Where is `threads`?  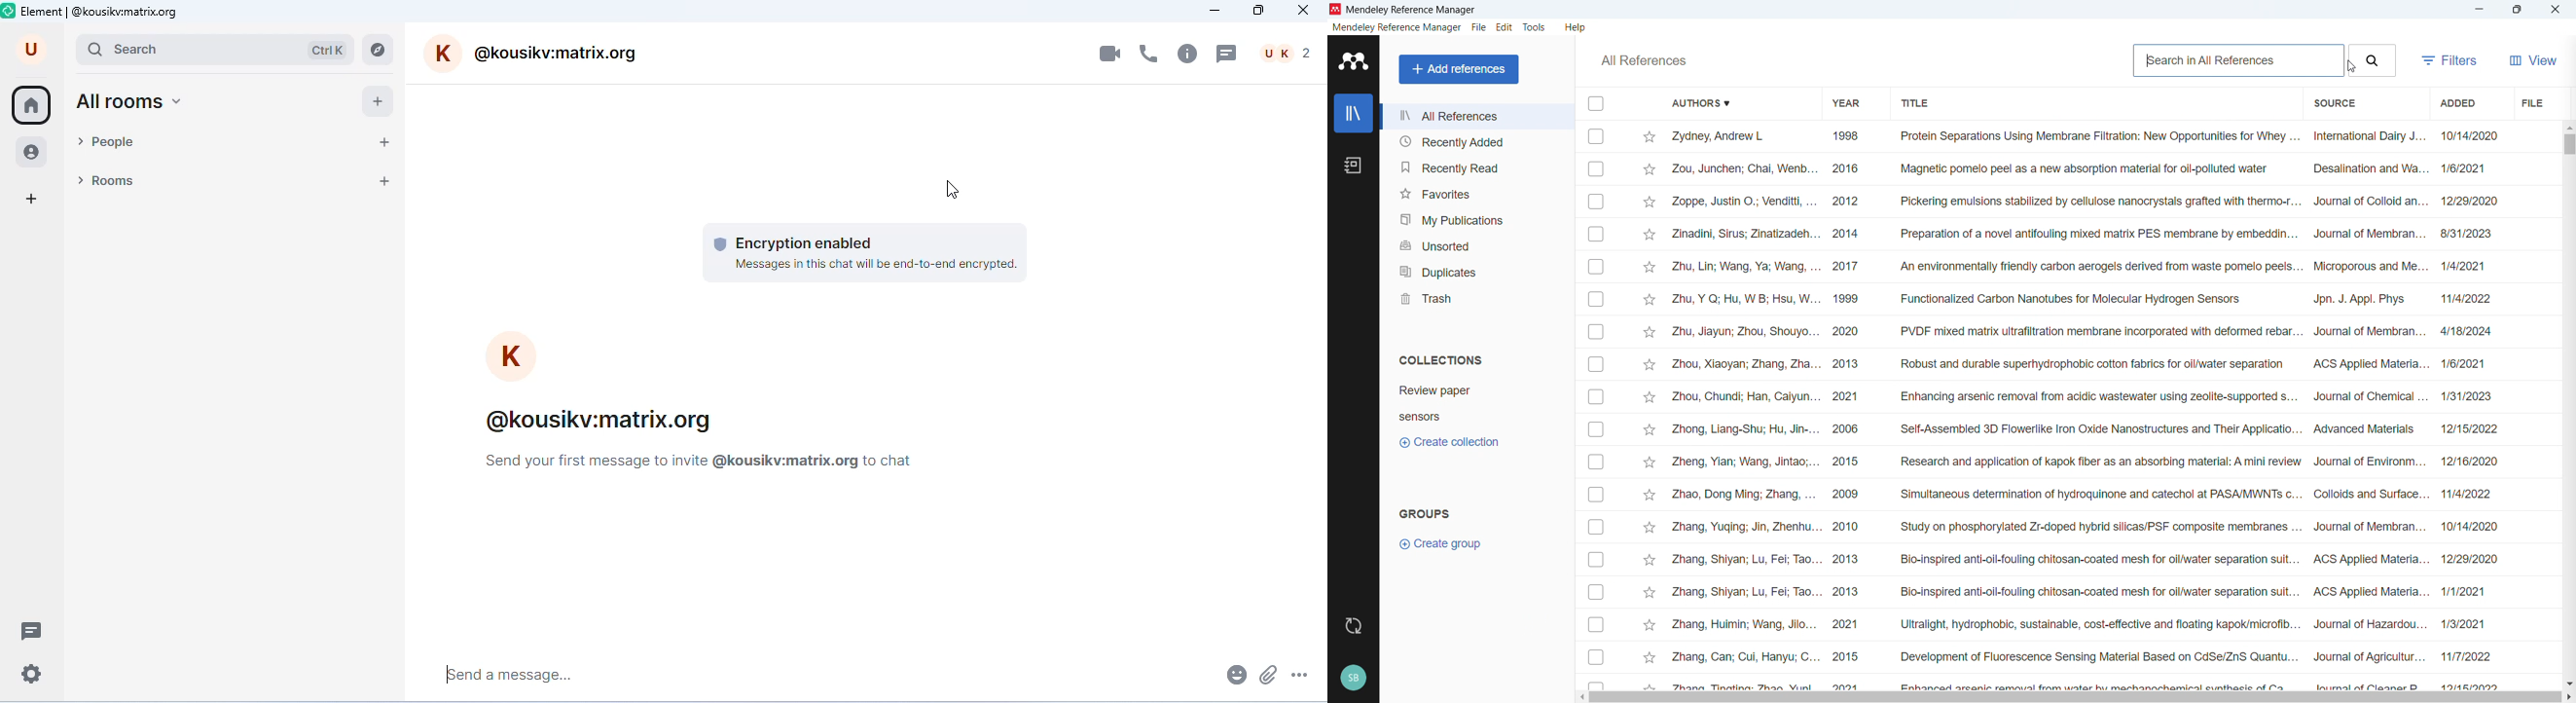
threads is located at coordinates (33, 629).